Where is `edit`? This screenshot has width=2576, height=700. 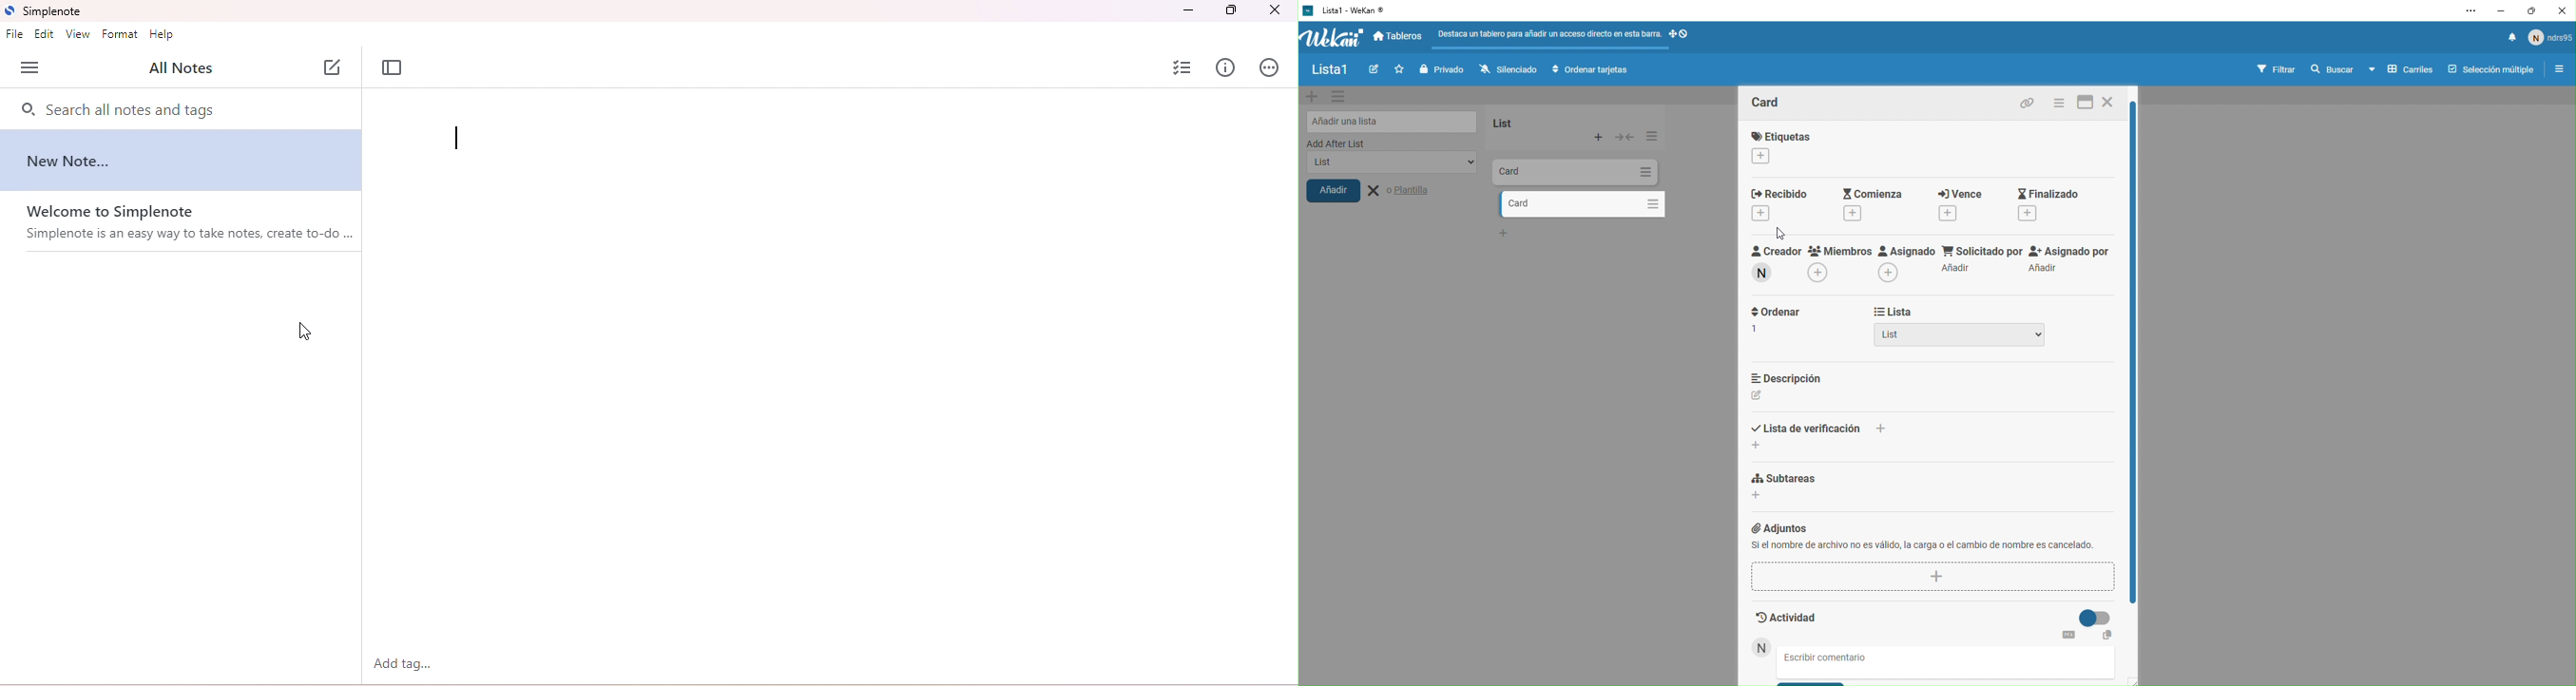 edit is located at coordinates (45, 34).